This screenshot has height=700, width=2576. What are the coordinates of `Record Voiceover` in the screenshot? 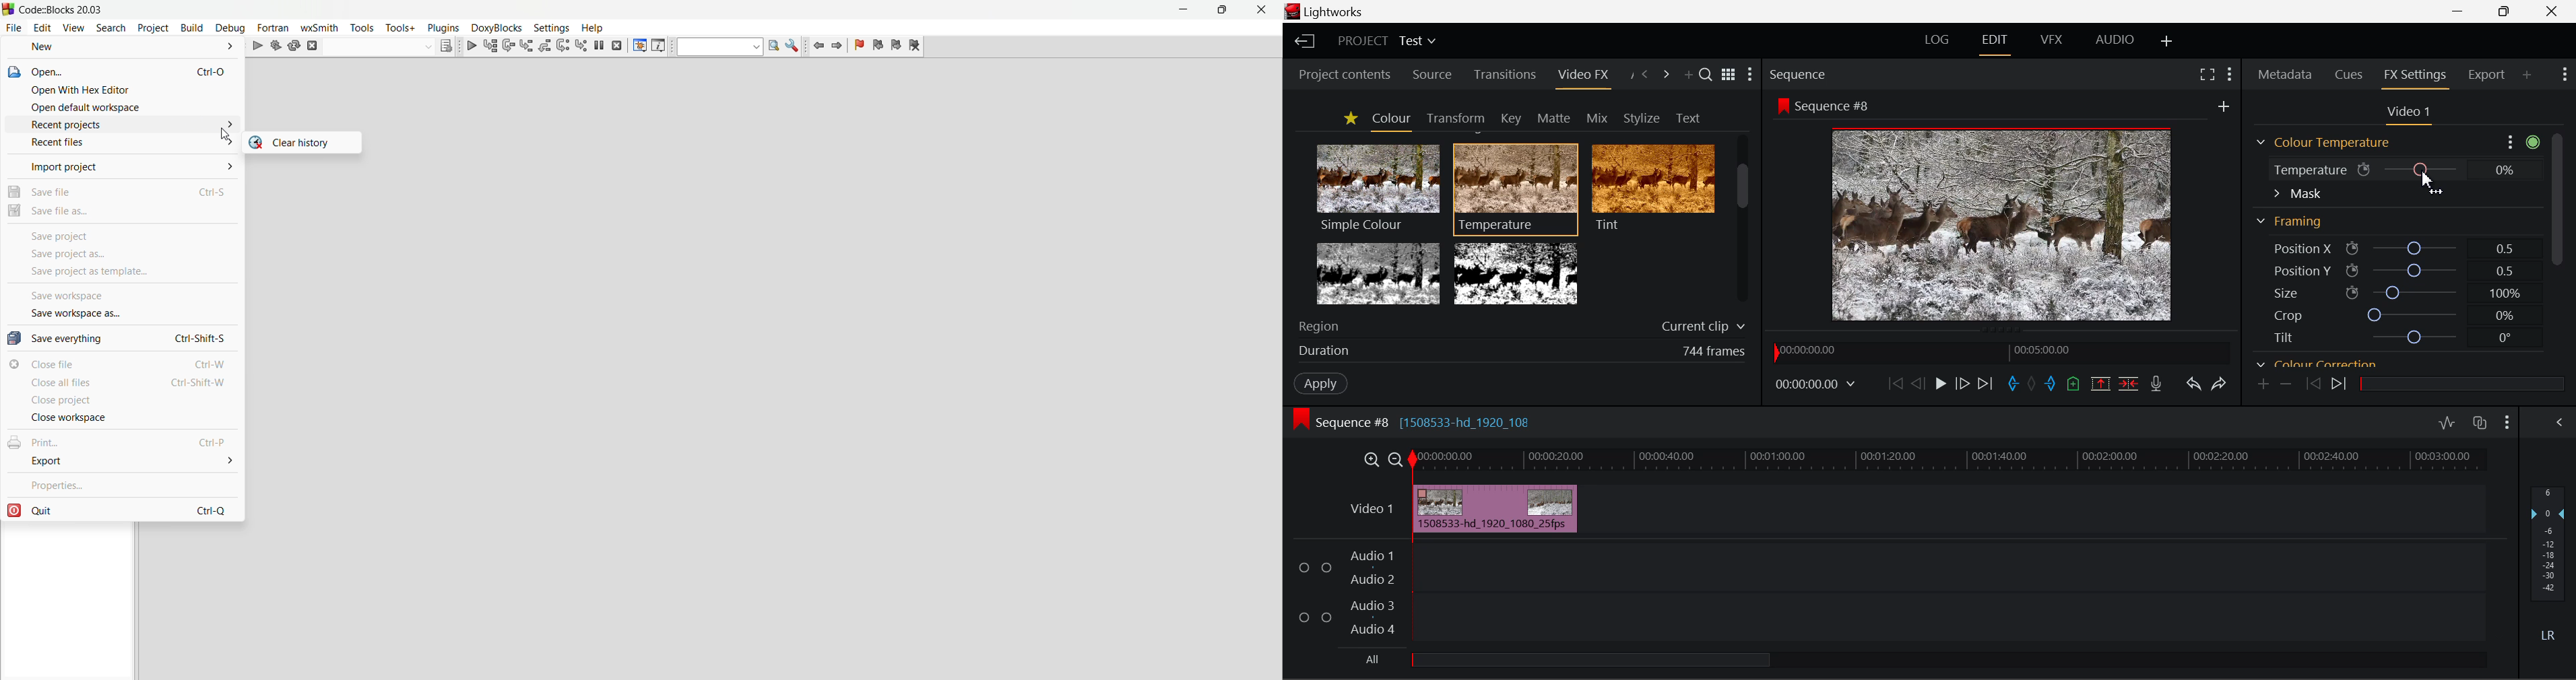 It's located at (2156, 382).